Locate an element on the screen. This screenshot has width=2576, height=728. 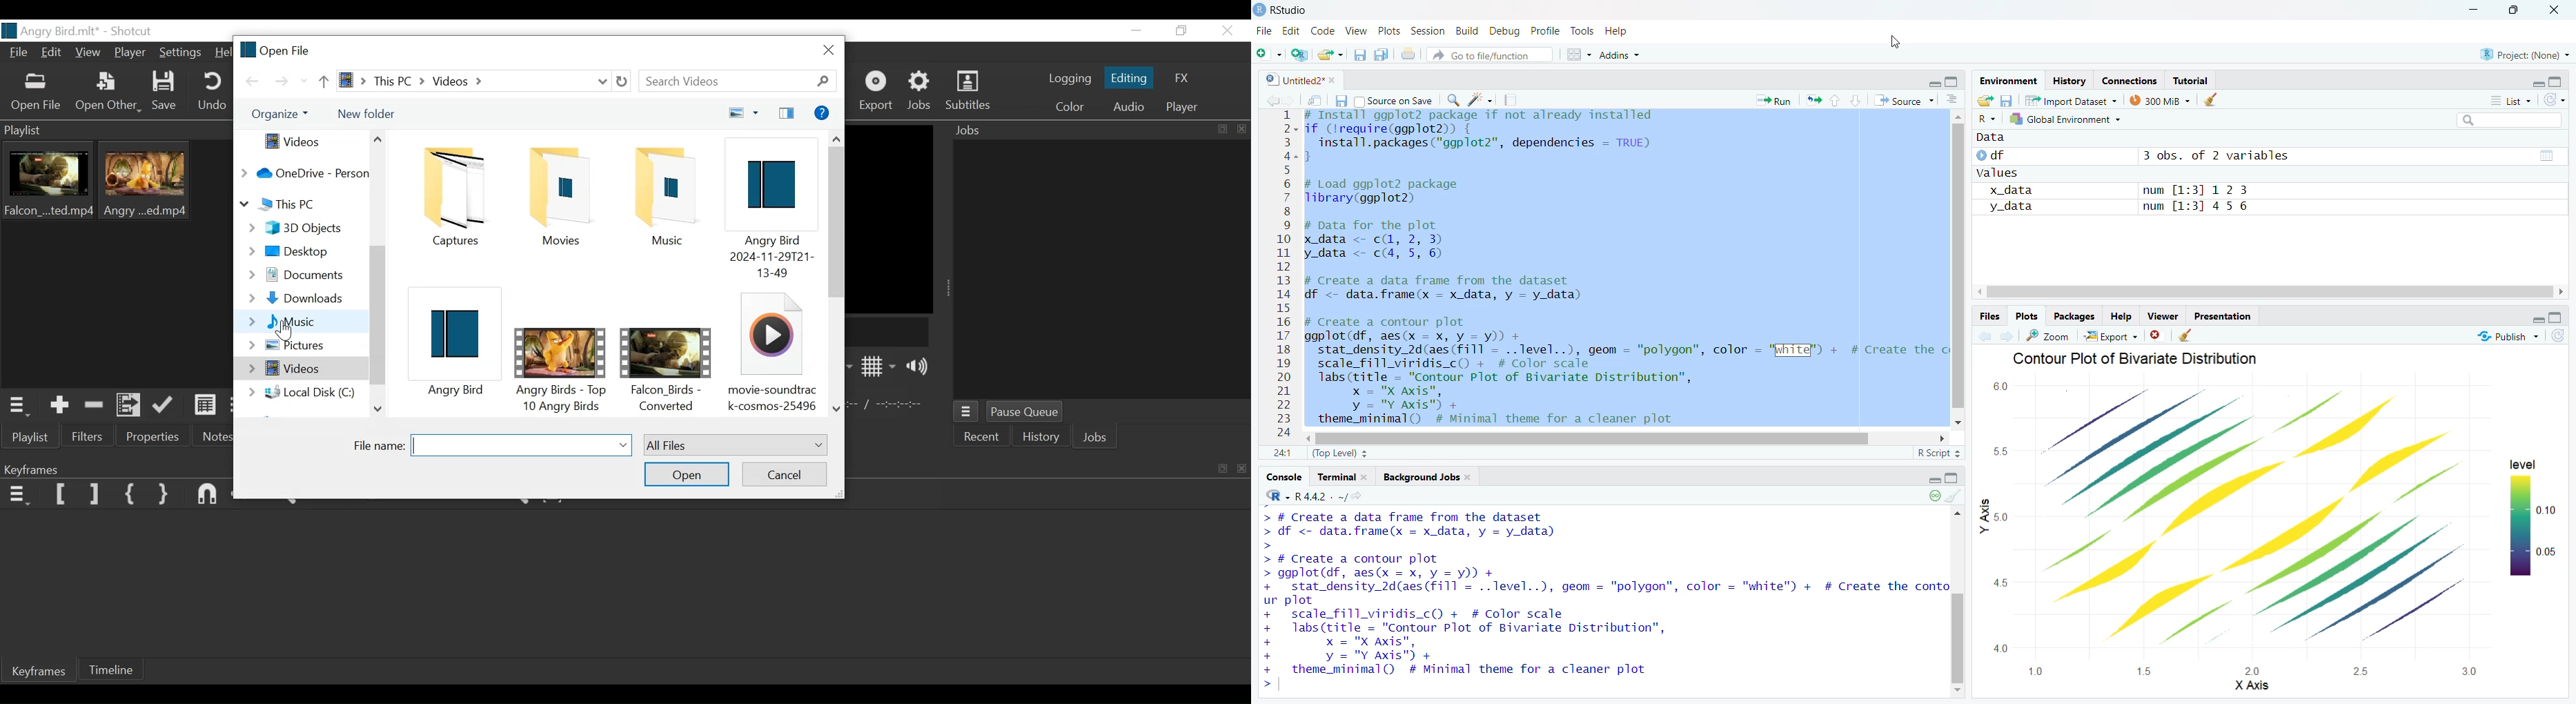
Add the source to the playlist is located at coordinates (62, 404).